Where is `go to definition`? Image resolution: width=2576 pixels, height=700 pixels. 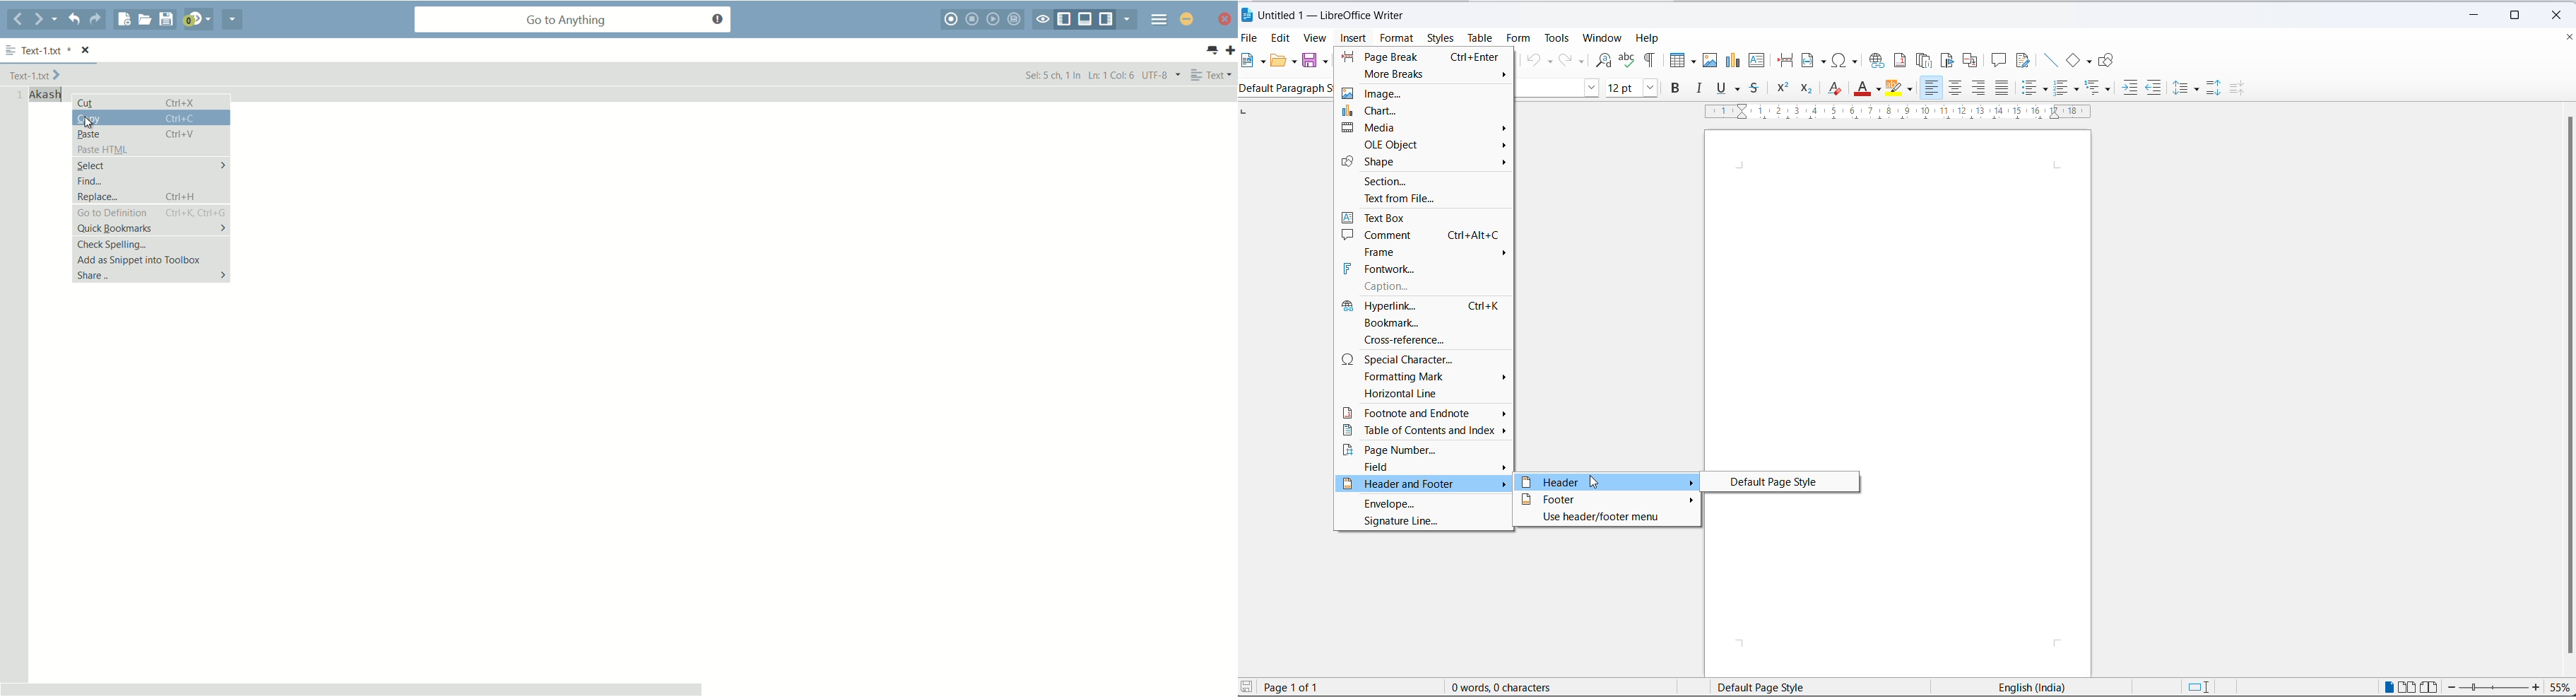 go to definition is located at coordinates (150, 212).